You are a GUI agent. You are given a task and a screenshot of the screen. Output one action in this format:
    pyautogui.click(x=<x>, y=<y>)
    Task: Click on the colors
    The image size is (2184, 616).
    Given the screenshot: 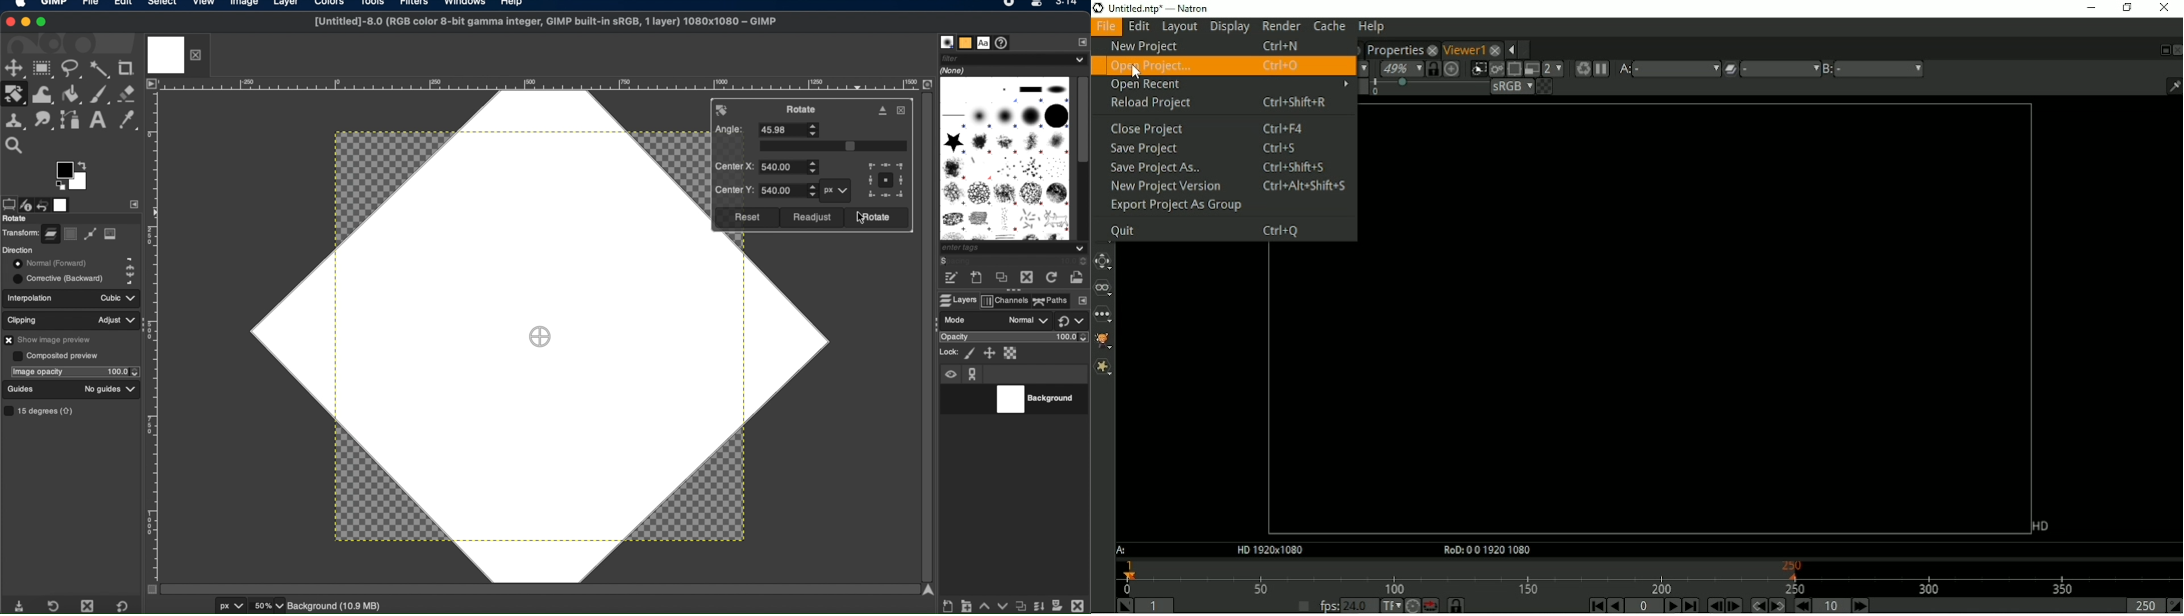 What is the action you would take?
    pyautogui.click(x=332, y=6)
    